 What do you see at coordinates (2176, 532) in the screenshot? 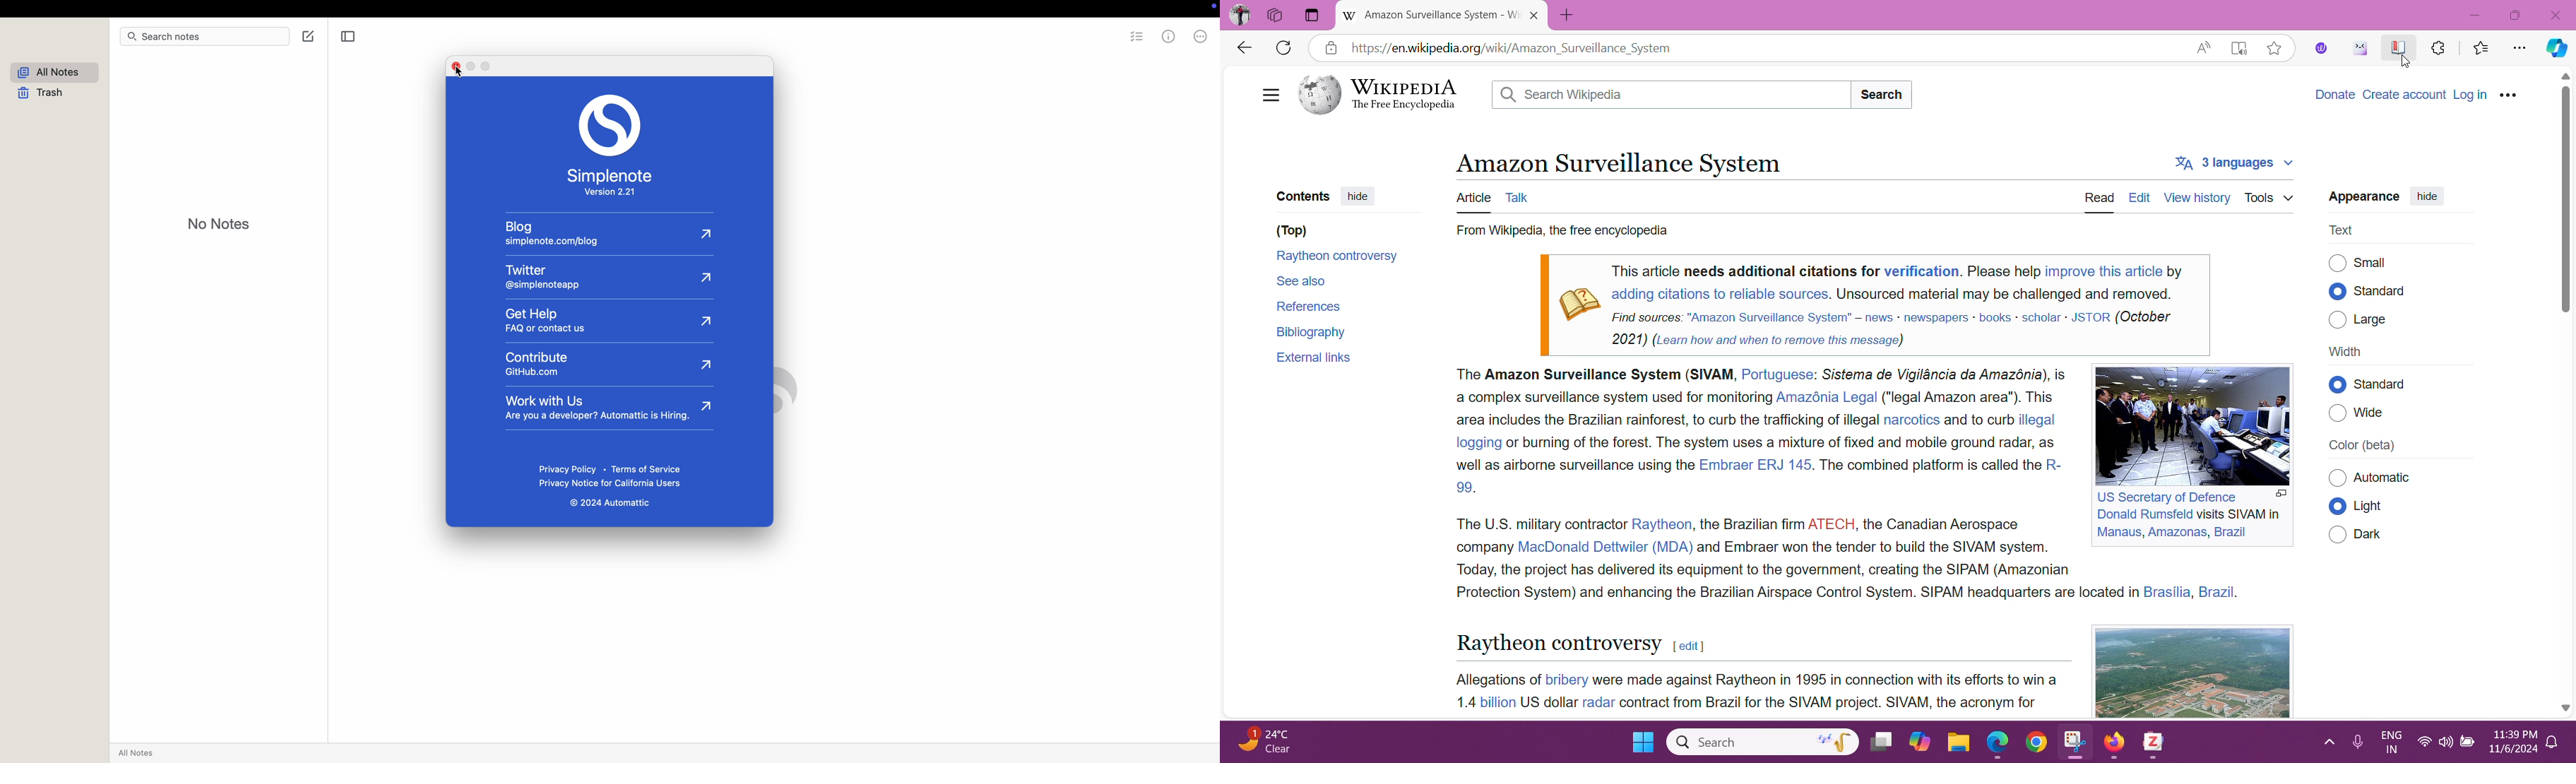
I see `Amazonas` at bounding box center [2176, 532].